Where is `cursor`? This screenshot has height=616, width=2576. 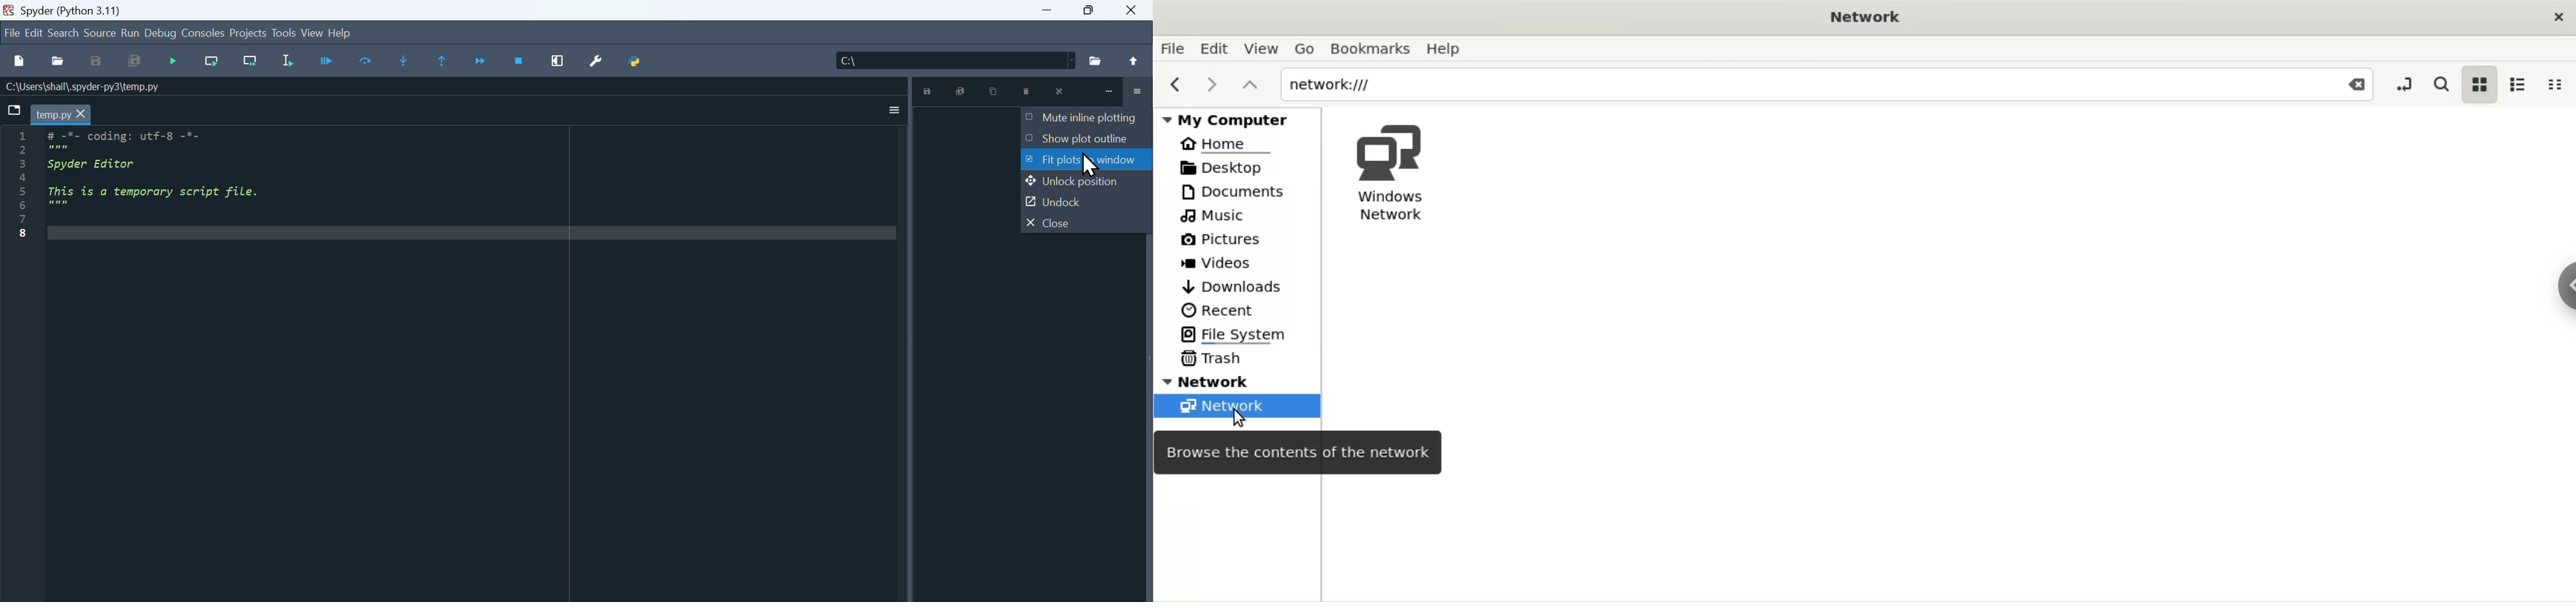 cursor is located at coordinates (1090, 166).